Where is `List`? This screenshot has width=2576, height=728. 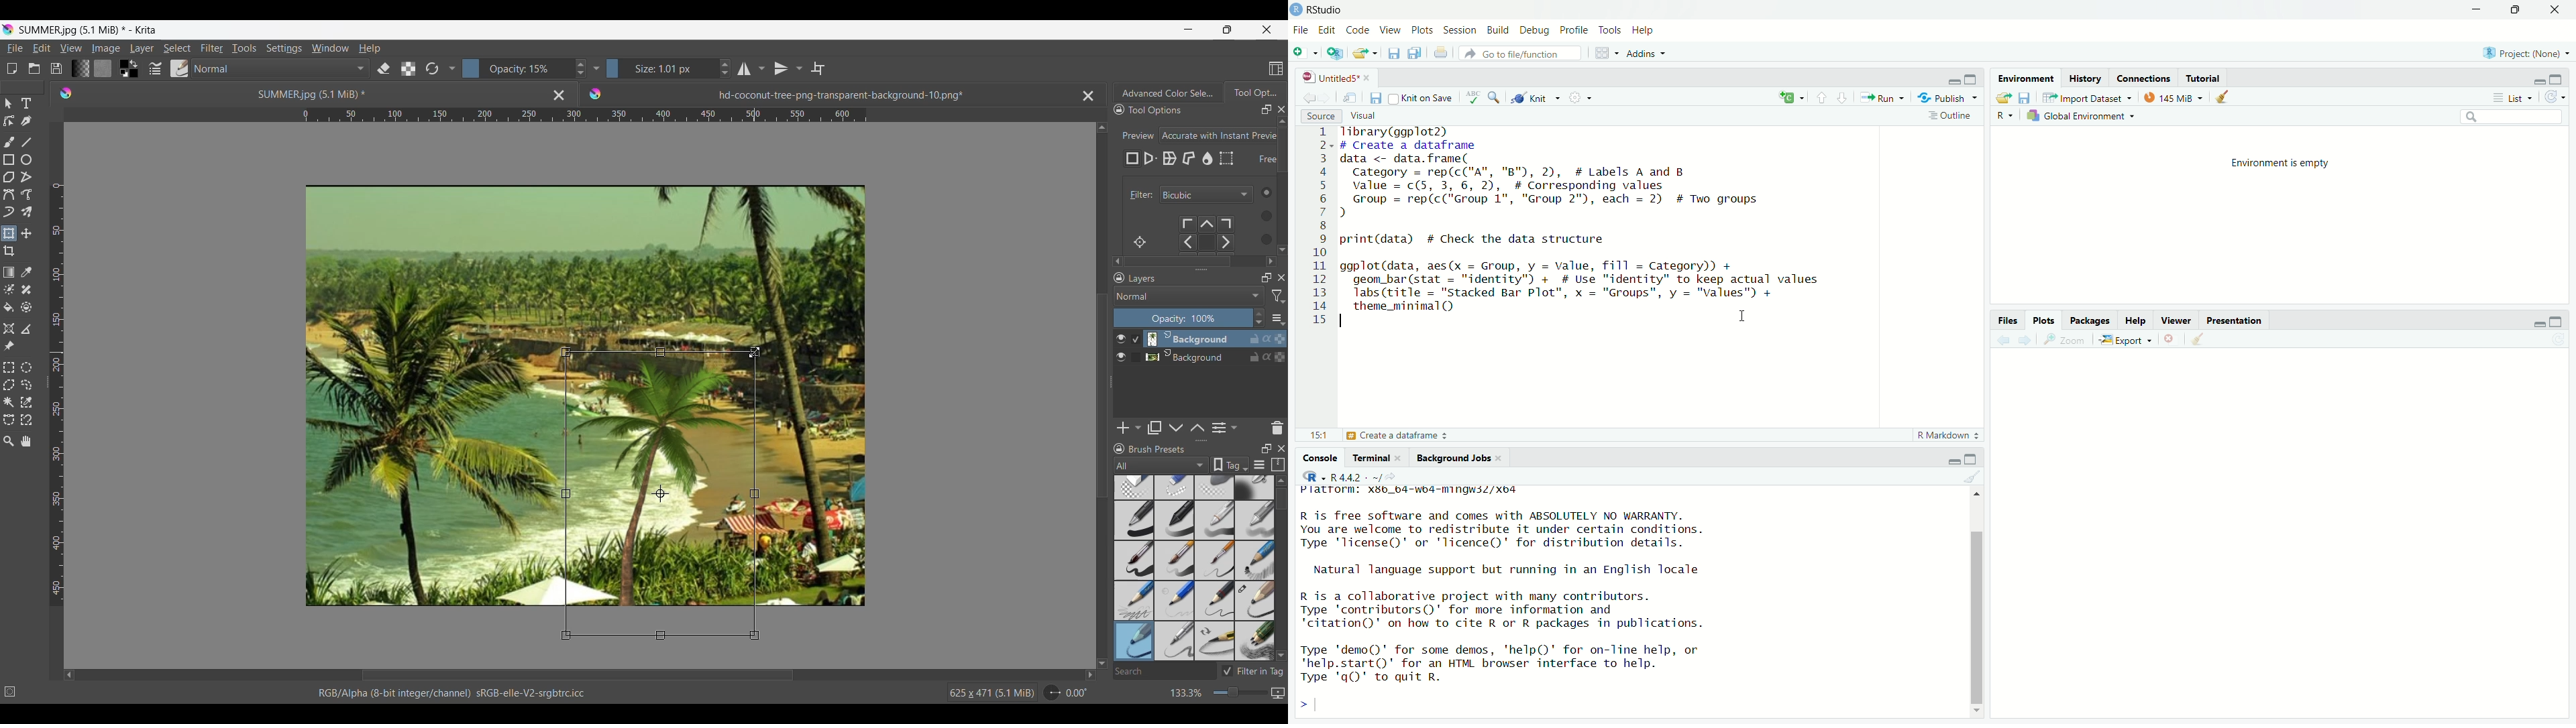 List is located at coordinates (2514, 97).